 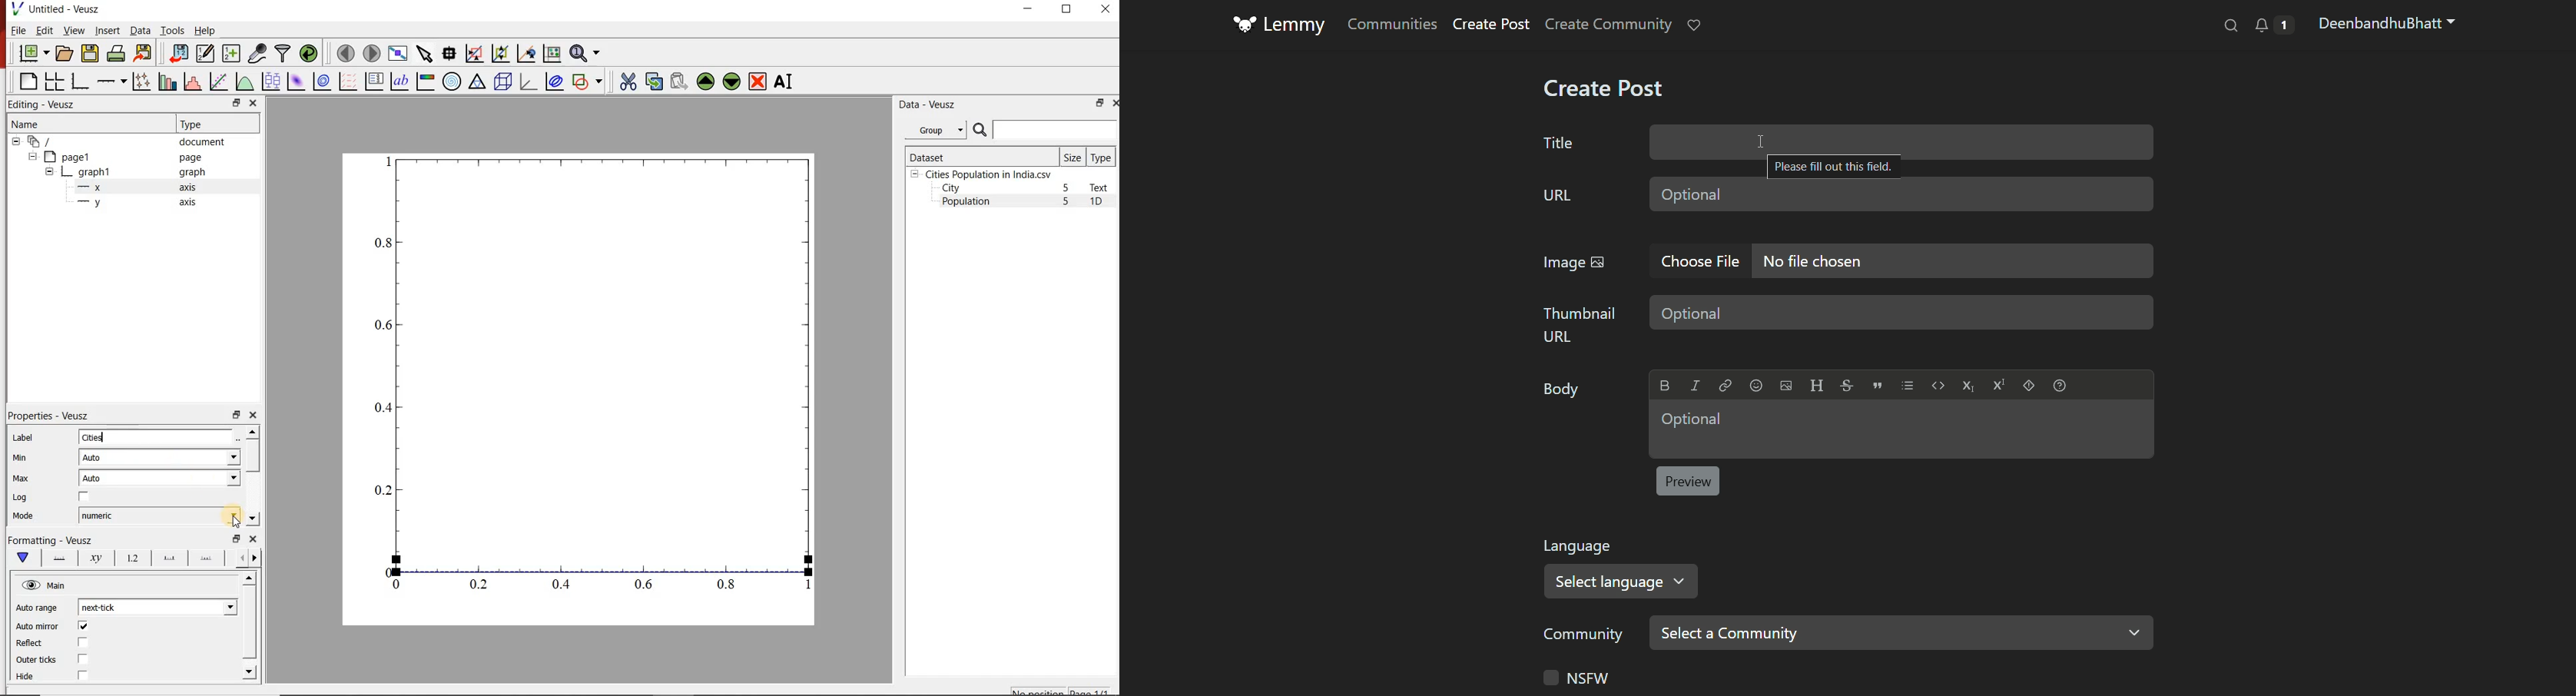 What do you see at coordinates (1901, 429) in the screenshot?
I see `text box` at bounding box center [1901, 429].